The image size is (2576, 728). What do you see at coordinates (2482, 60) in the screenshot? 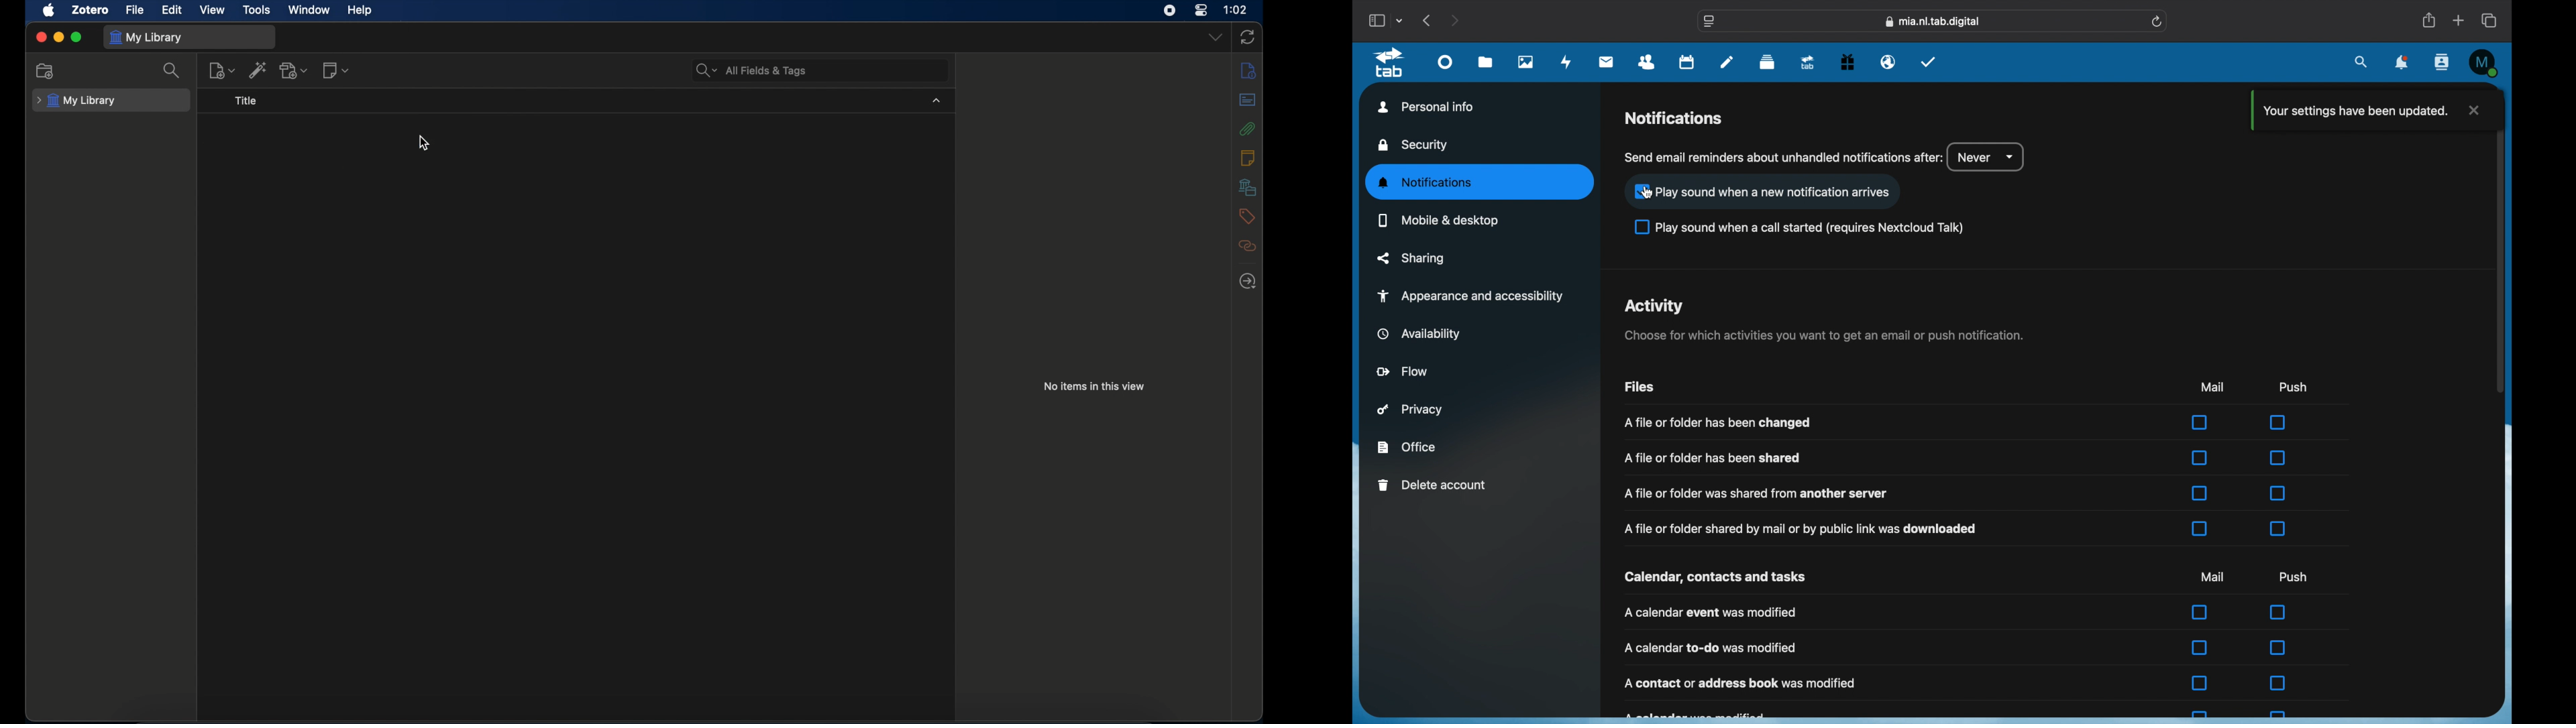
I see `profile` at bounding box center [2482, 60].